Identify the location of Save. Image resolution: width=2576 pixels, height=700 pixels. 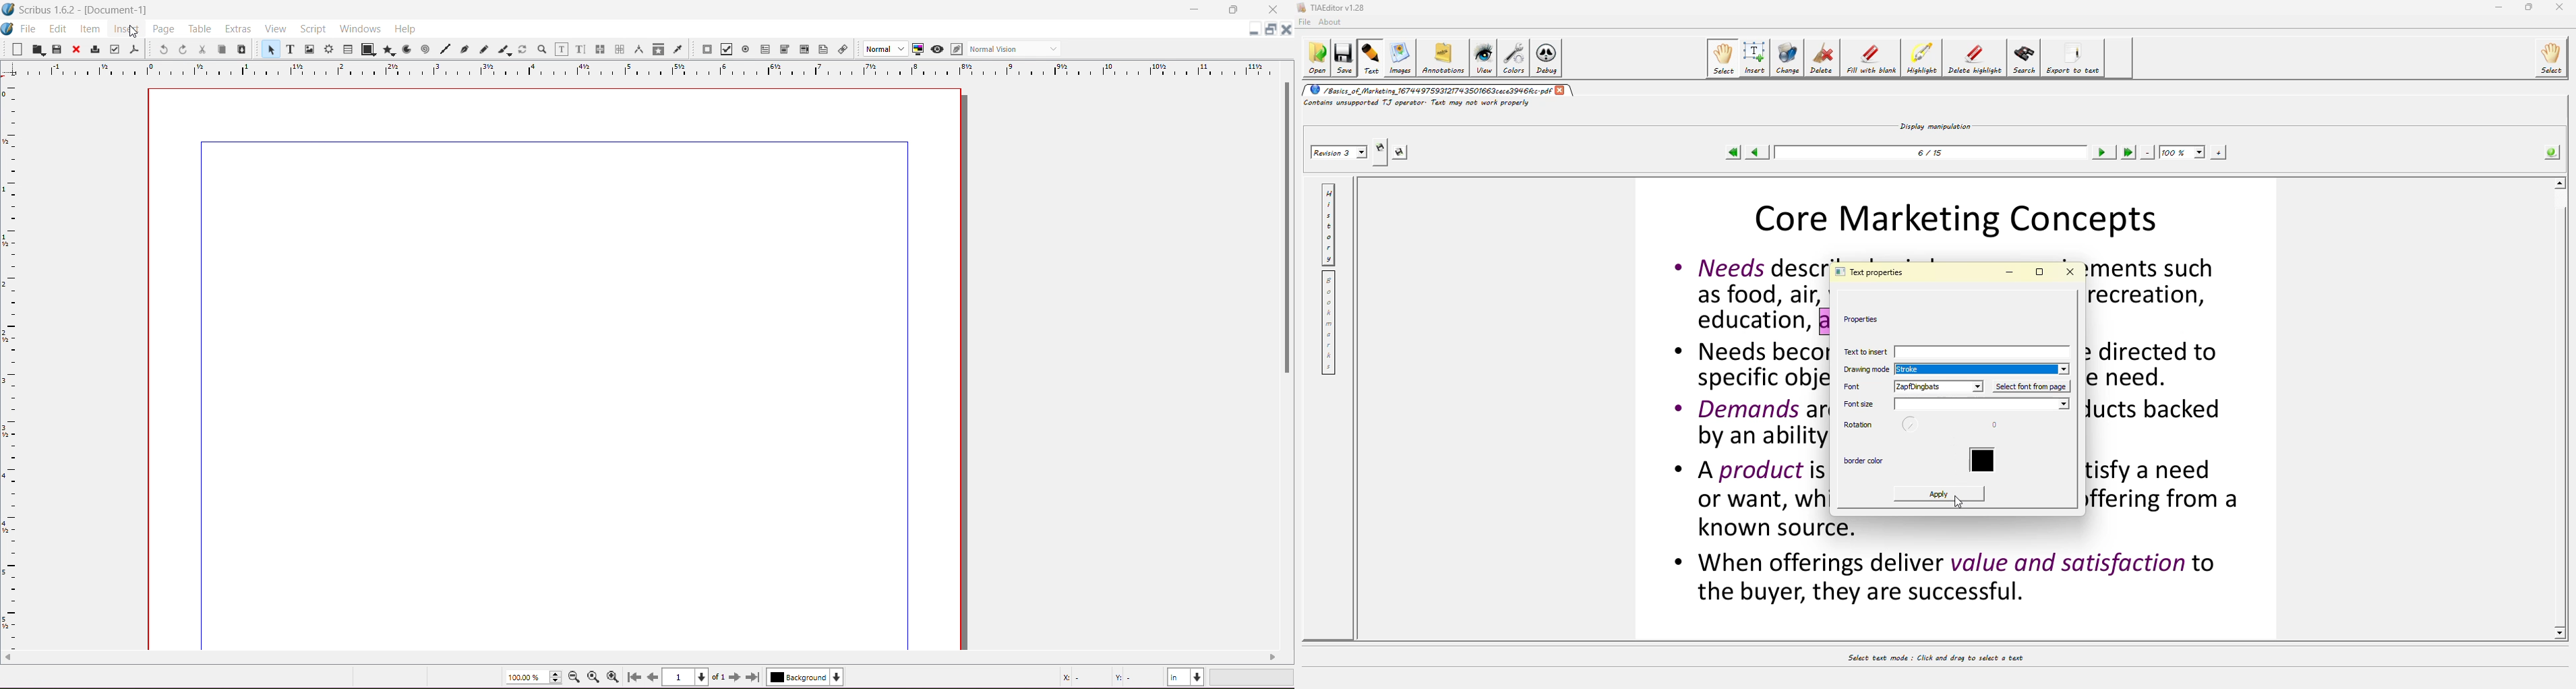
(57, 49).